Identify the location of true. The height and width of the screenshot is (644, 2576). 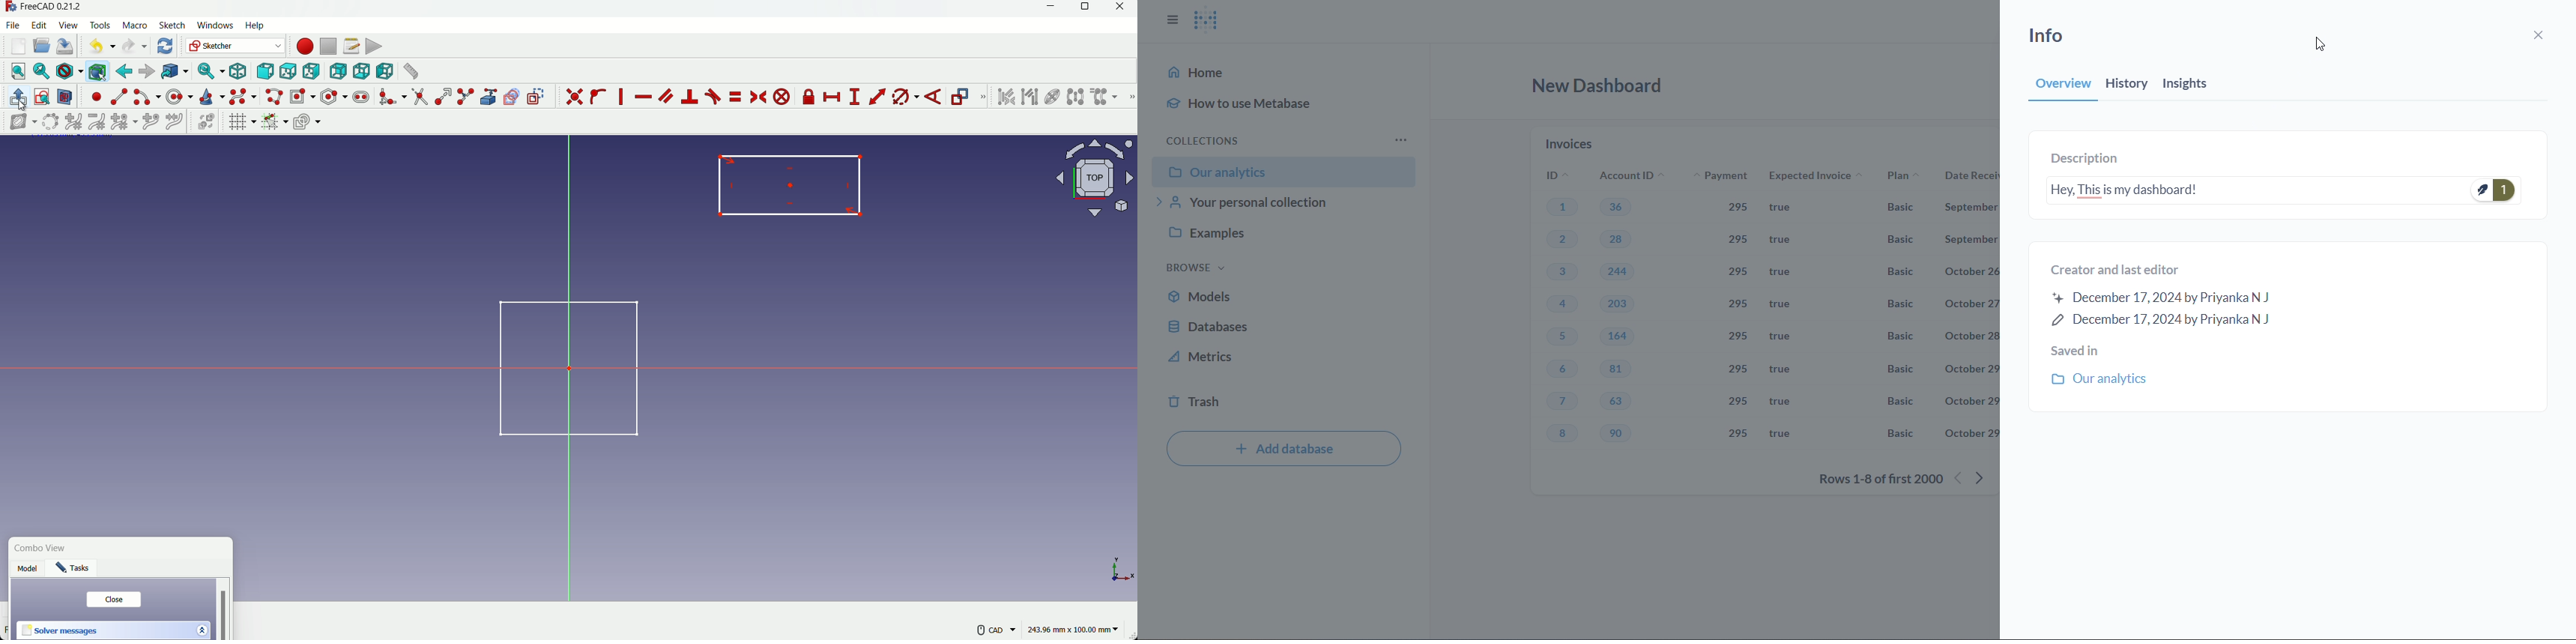
(1780, 369).